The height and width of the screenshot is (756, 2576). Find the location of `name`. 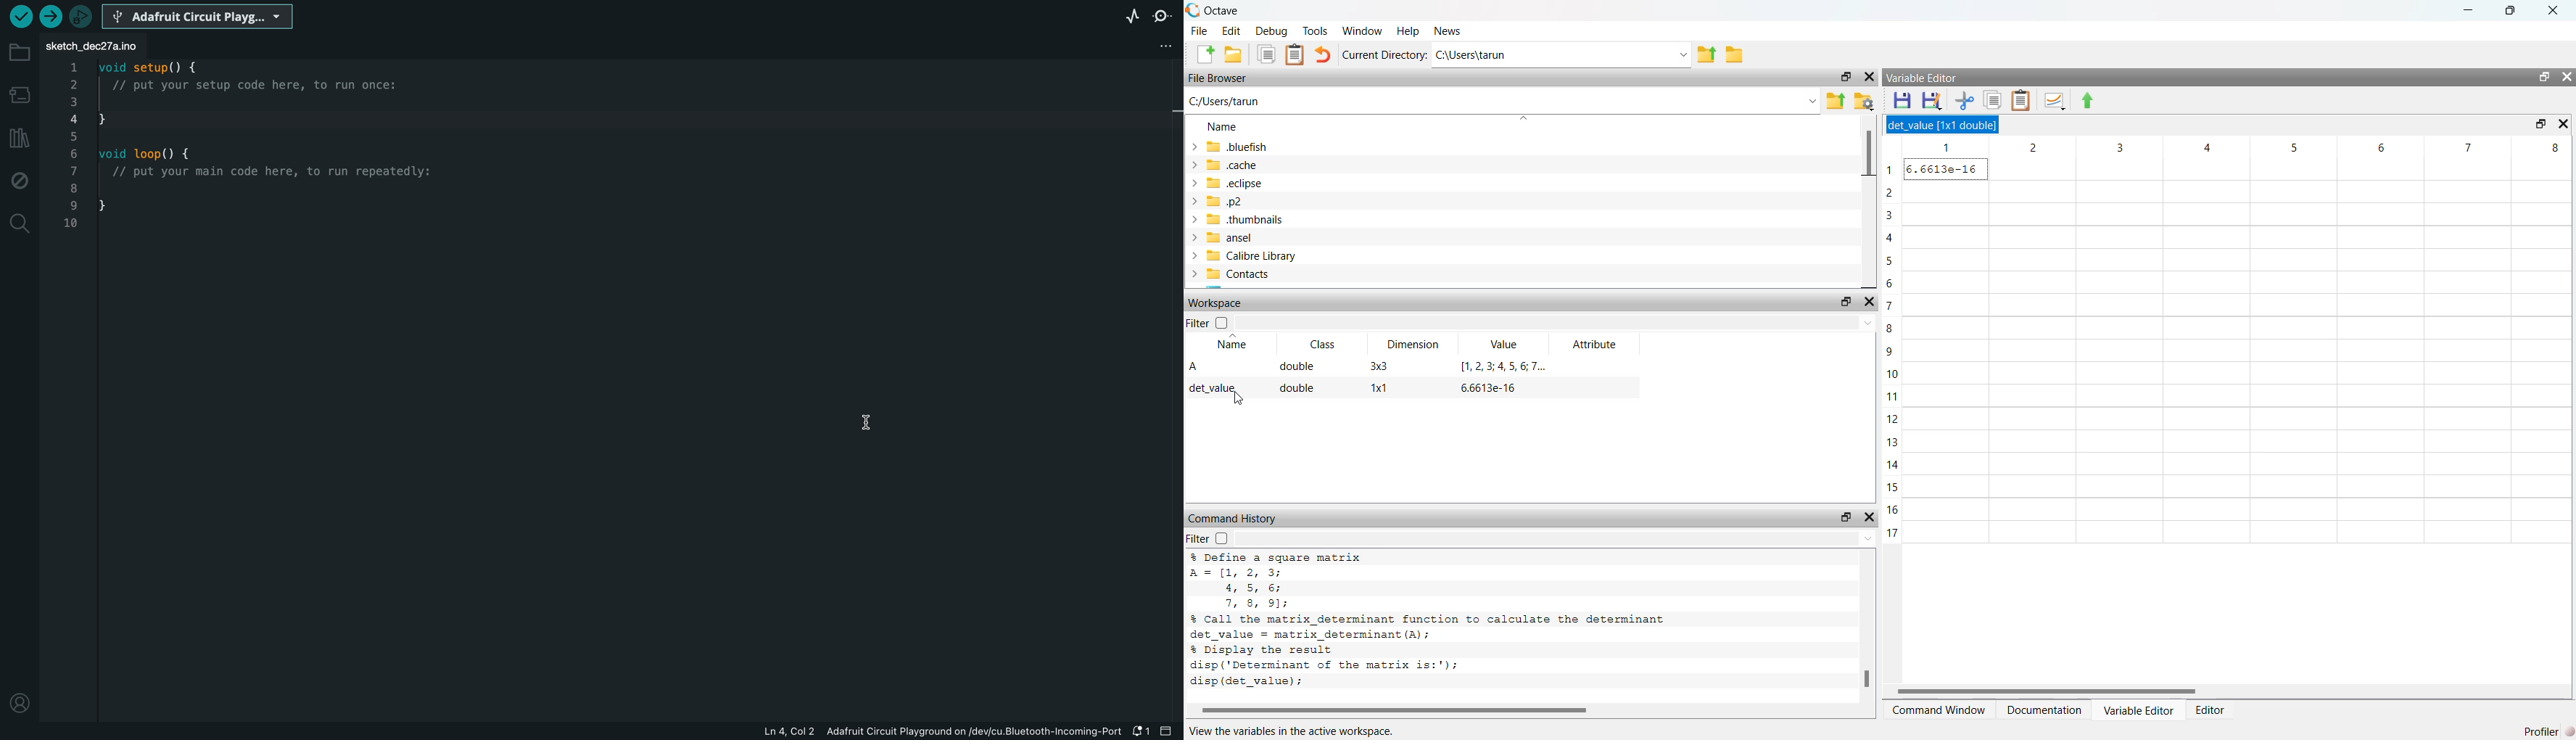

name is located at coordinates (1228, 128).